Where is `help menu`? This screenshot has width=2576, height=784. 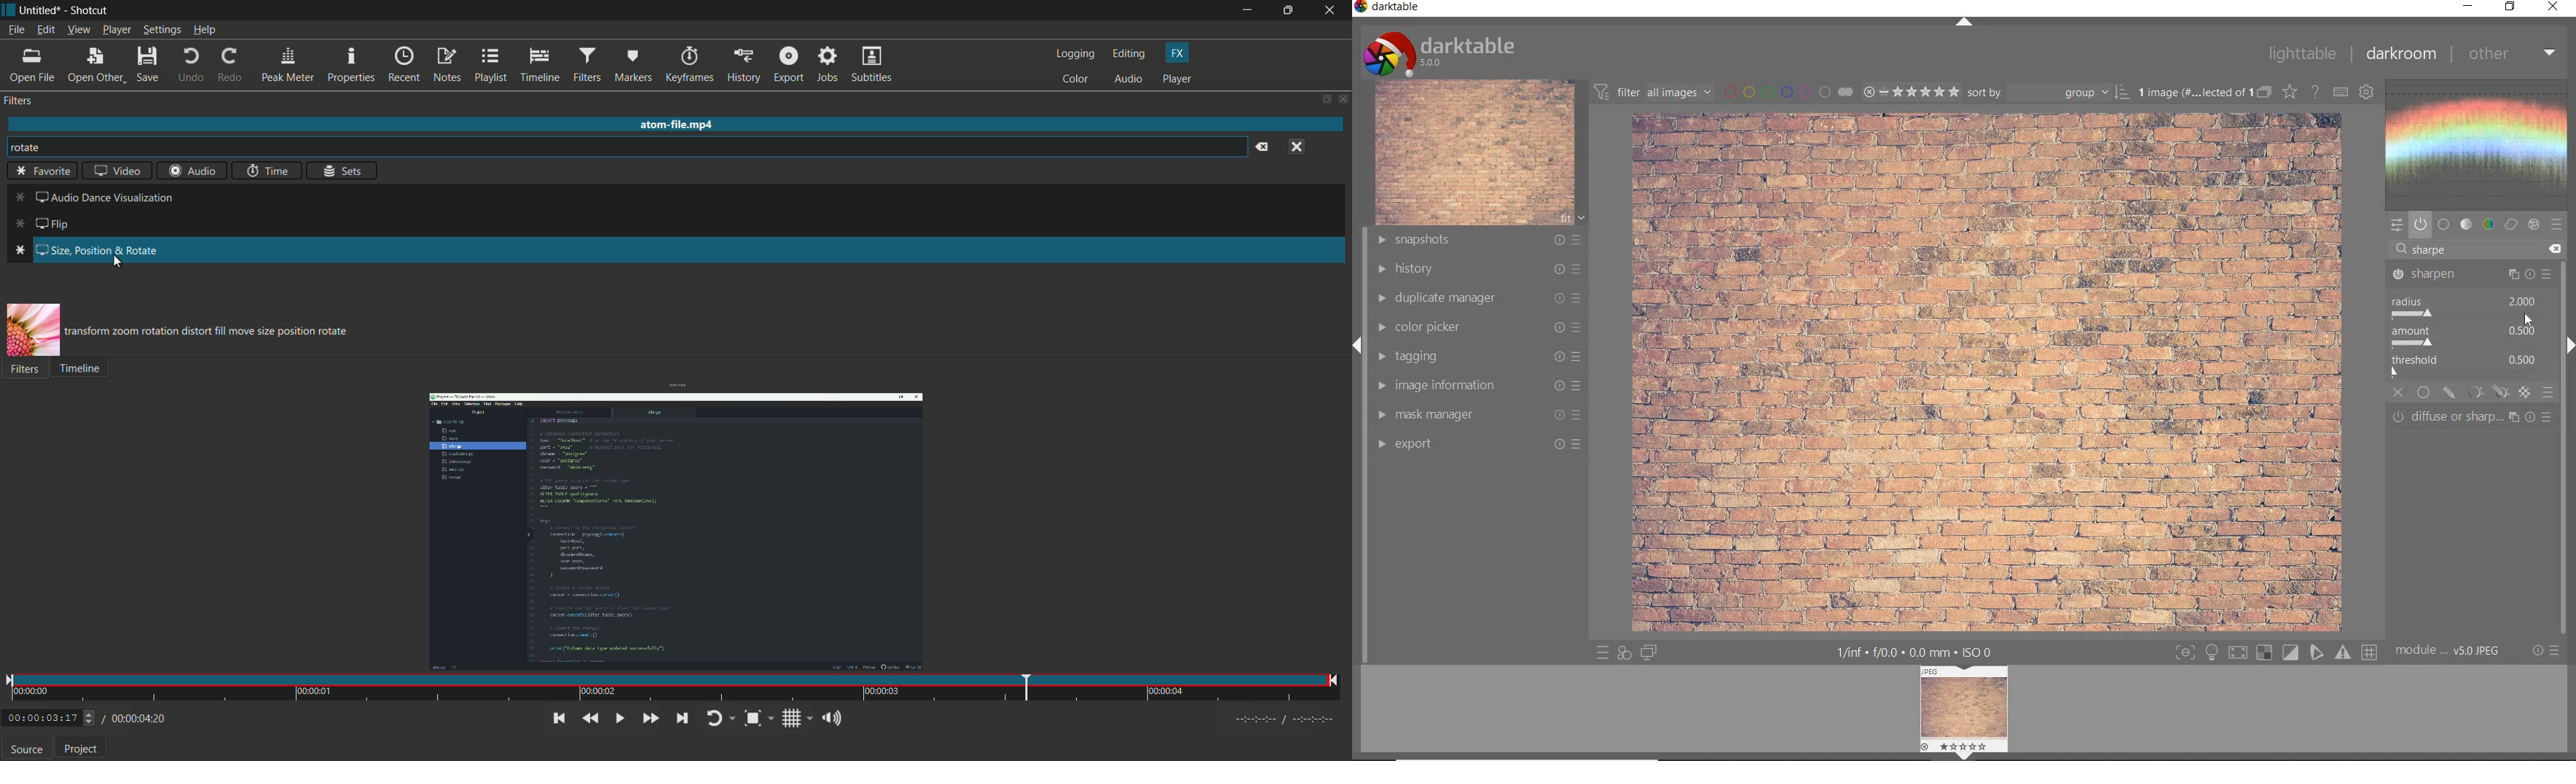 help menu is located at coordinates (206, 30).